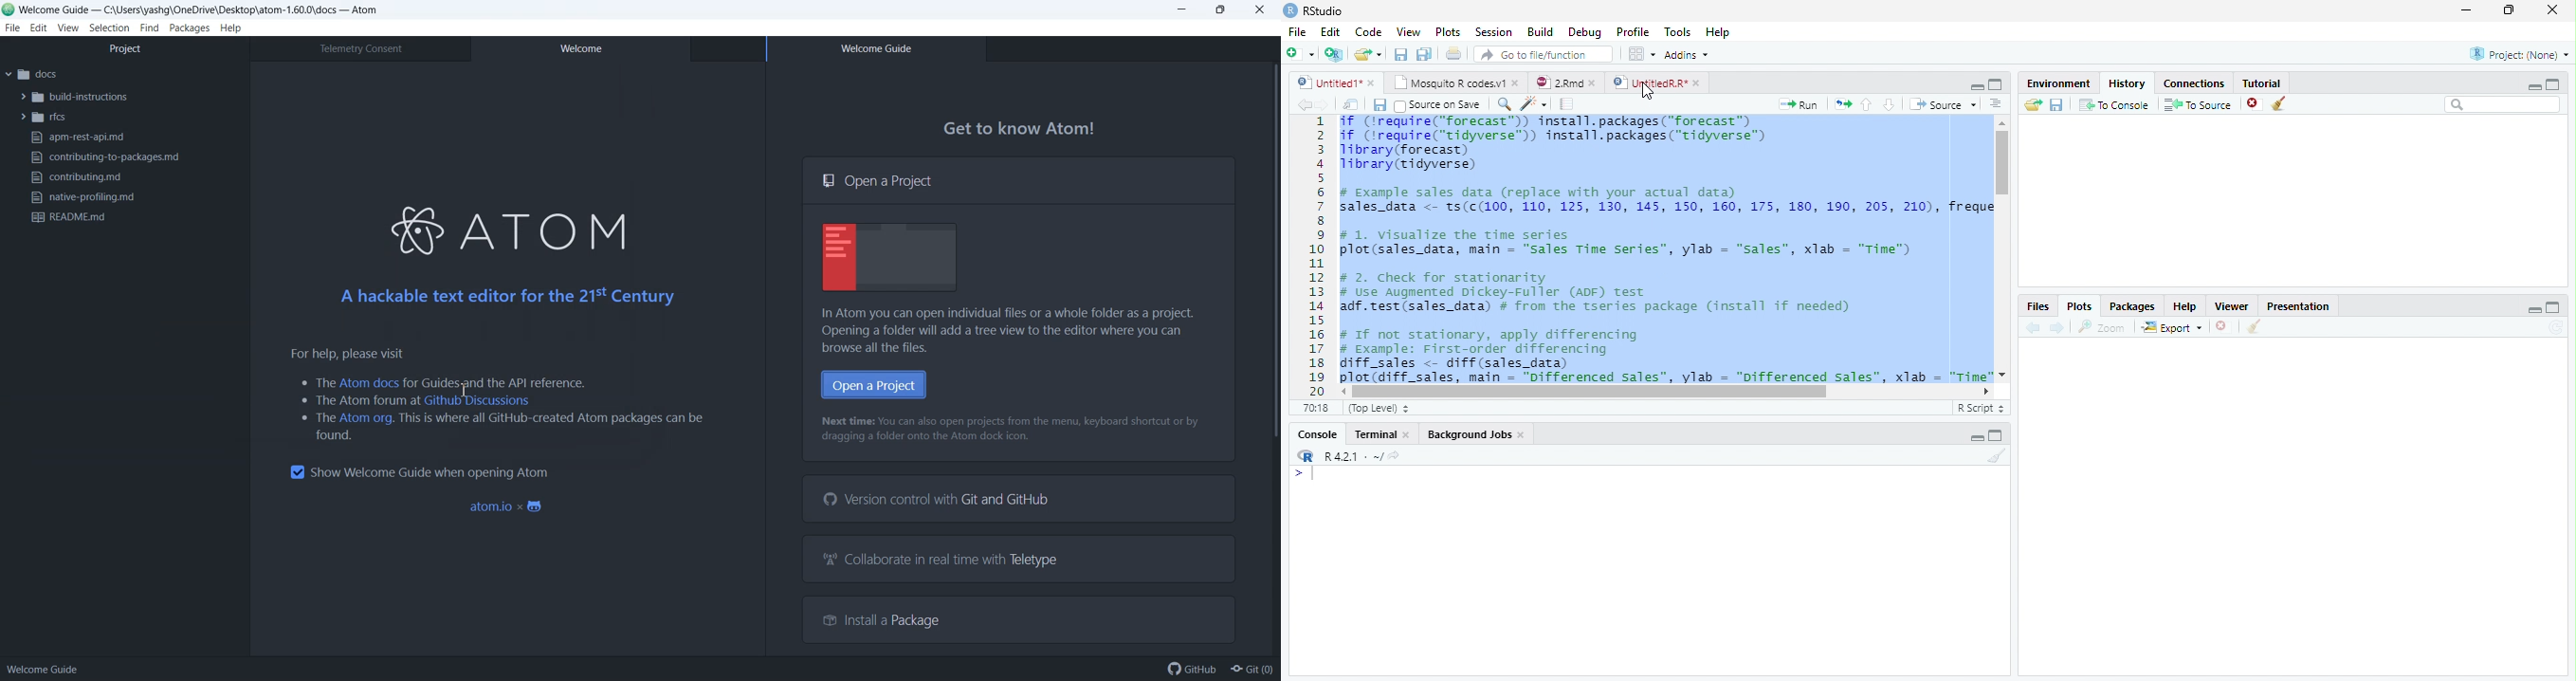 This screenshot has width=2576, height=700. I want to click on Source, so click(1944, 104).